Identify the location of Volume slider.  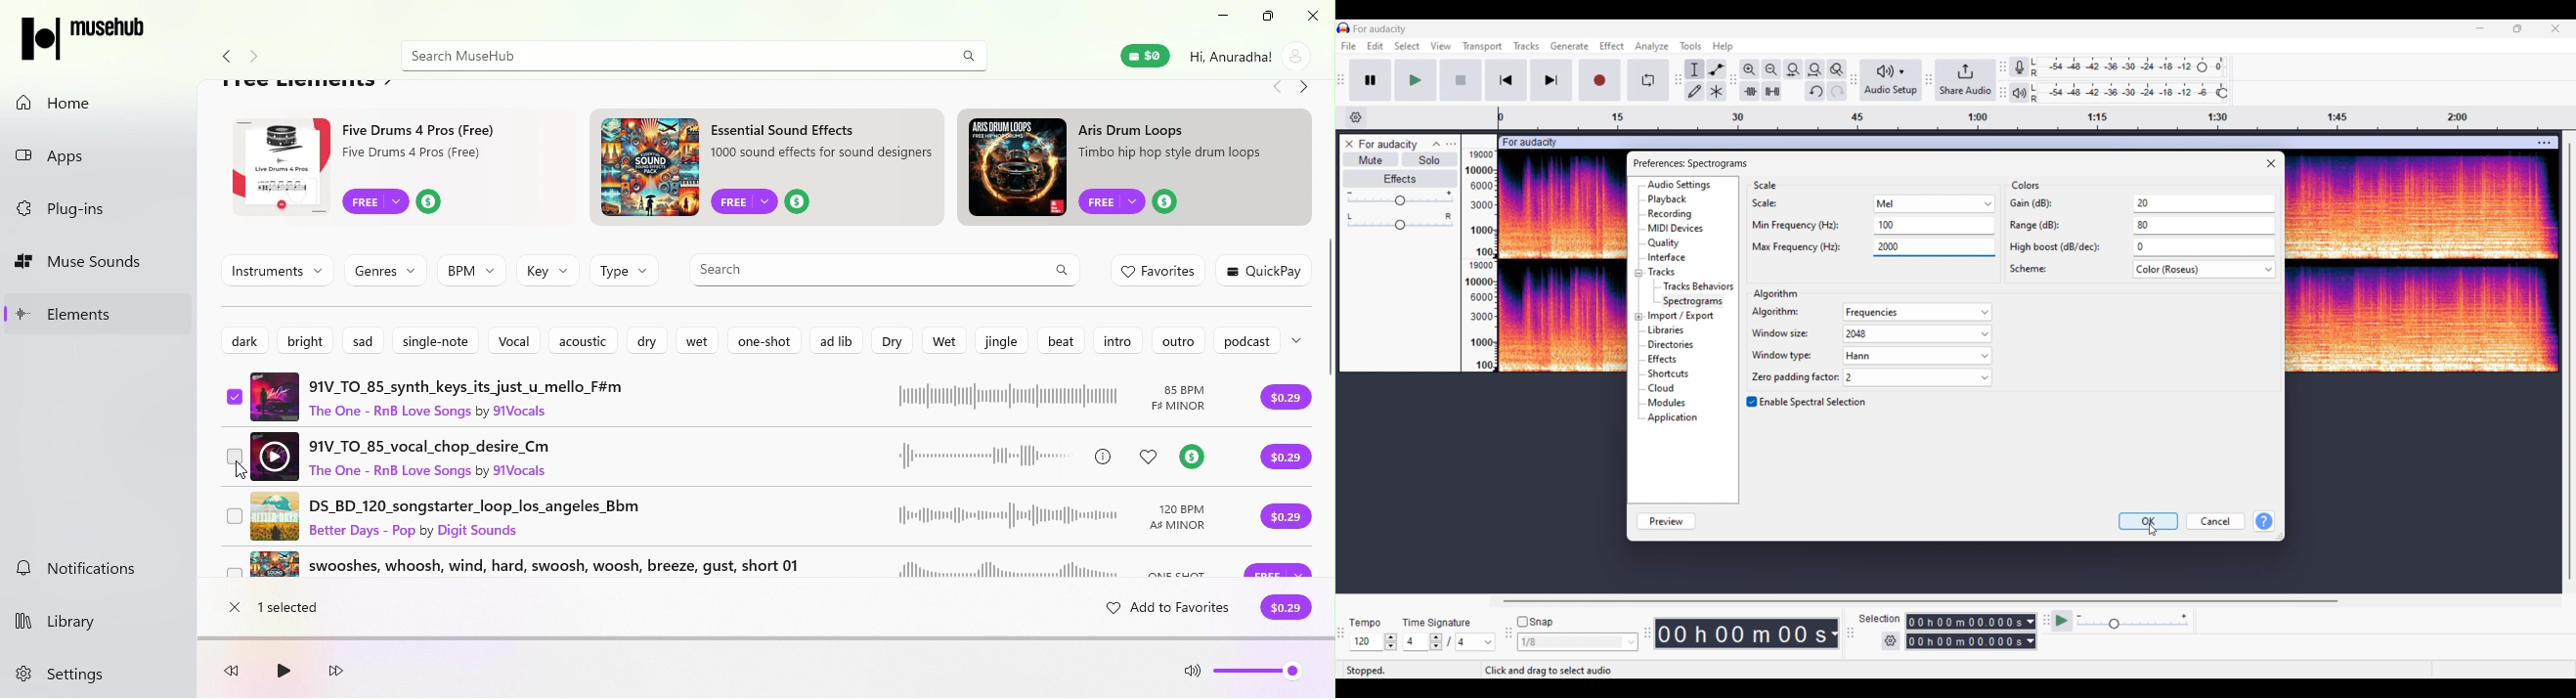
(1399, 198).